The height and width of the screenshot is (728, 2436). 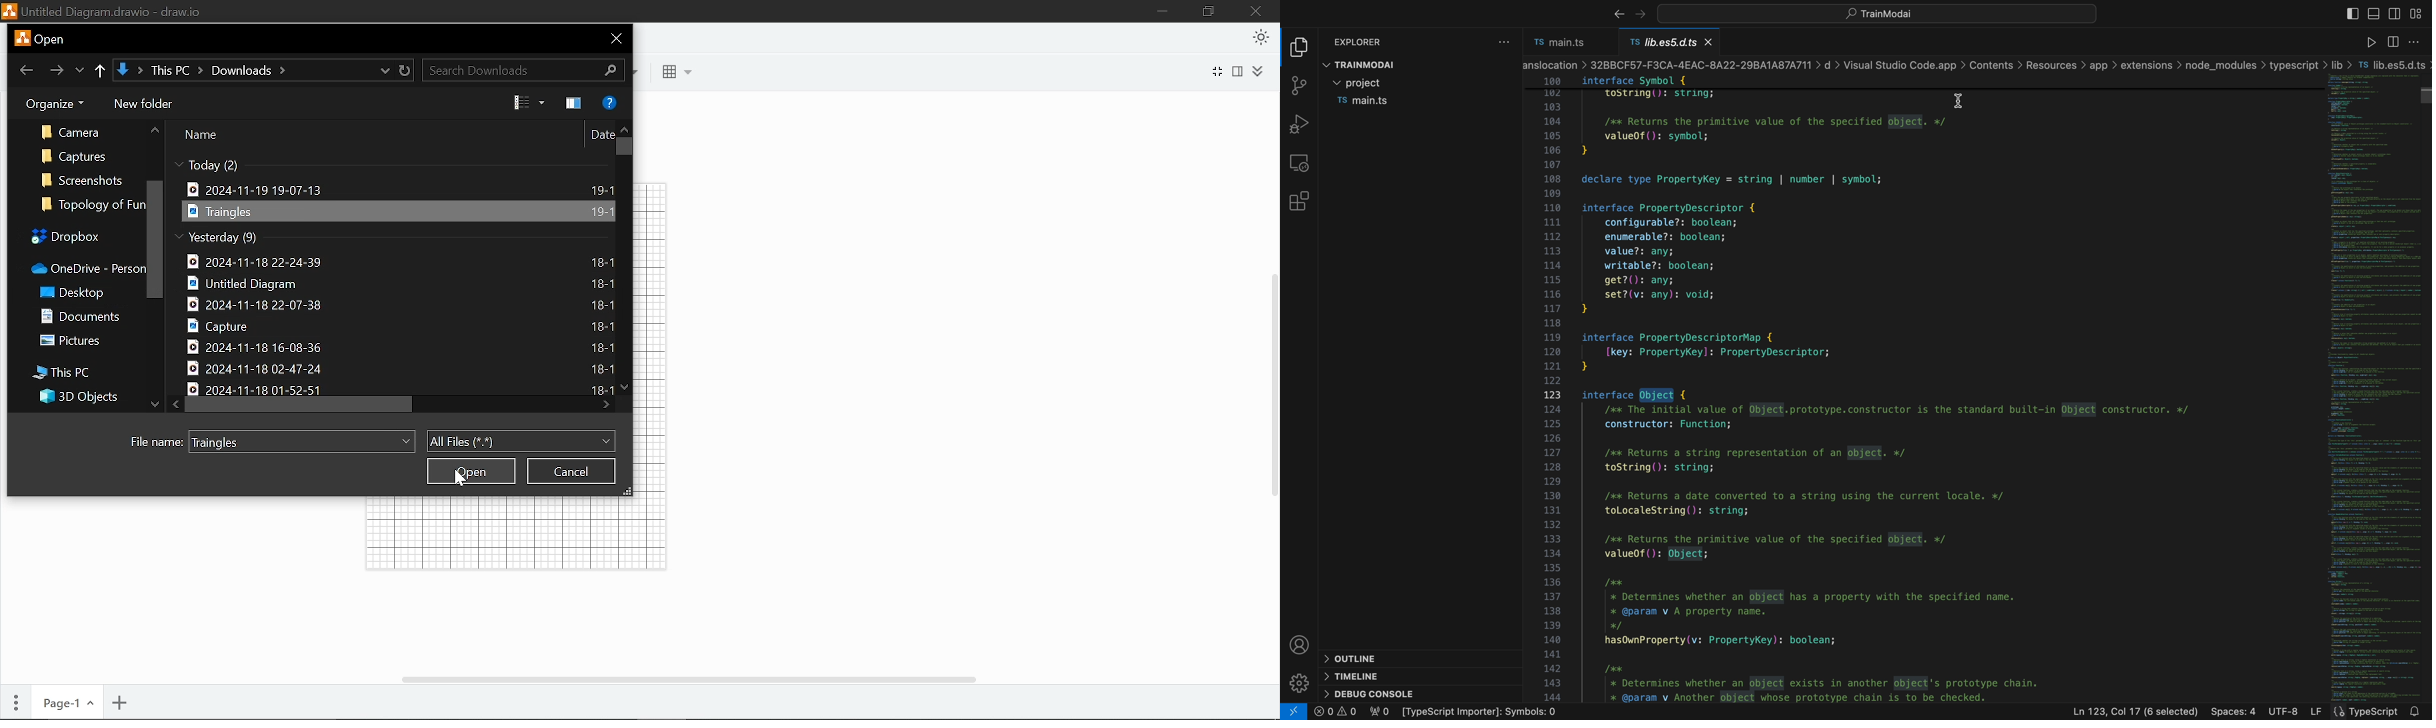 What do you see at coordinates (49, 39) in the screenshot?
I see `Open` at bounding box center [49, 39].